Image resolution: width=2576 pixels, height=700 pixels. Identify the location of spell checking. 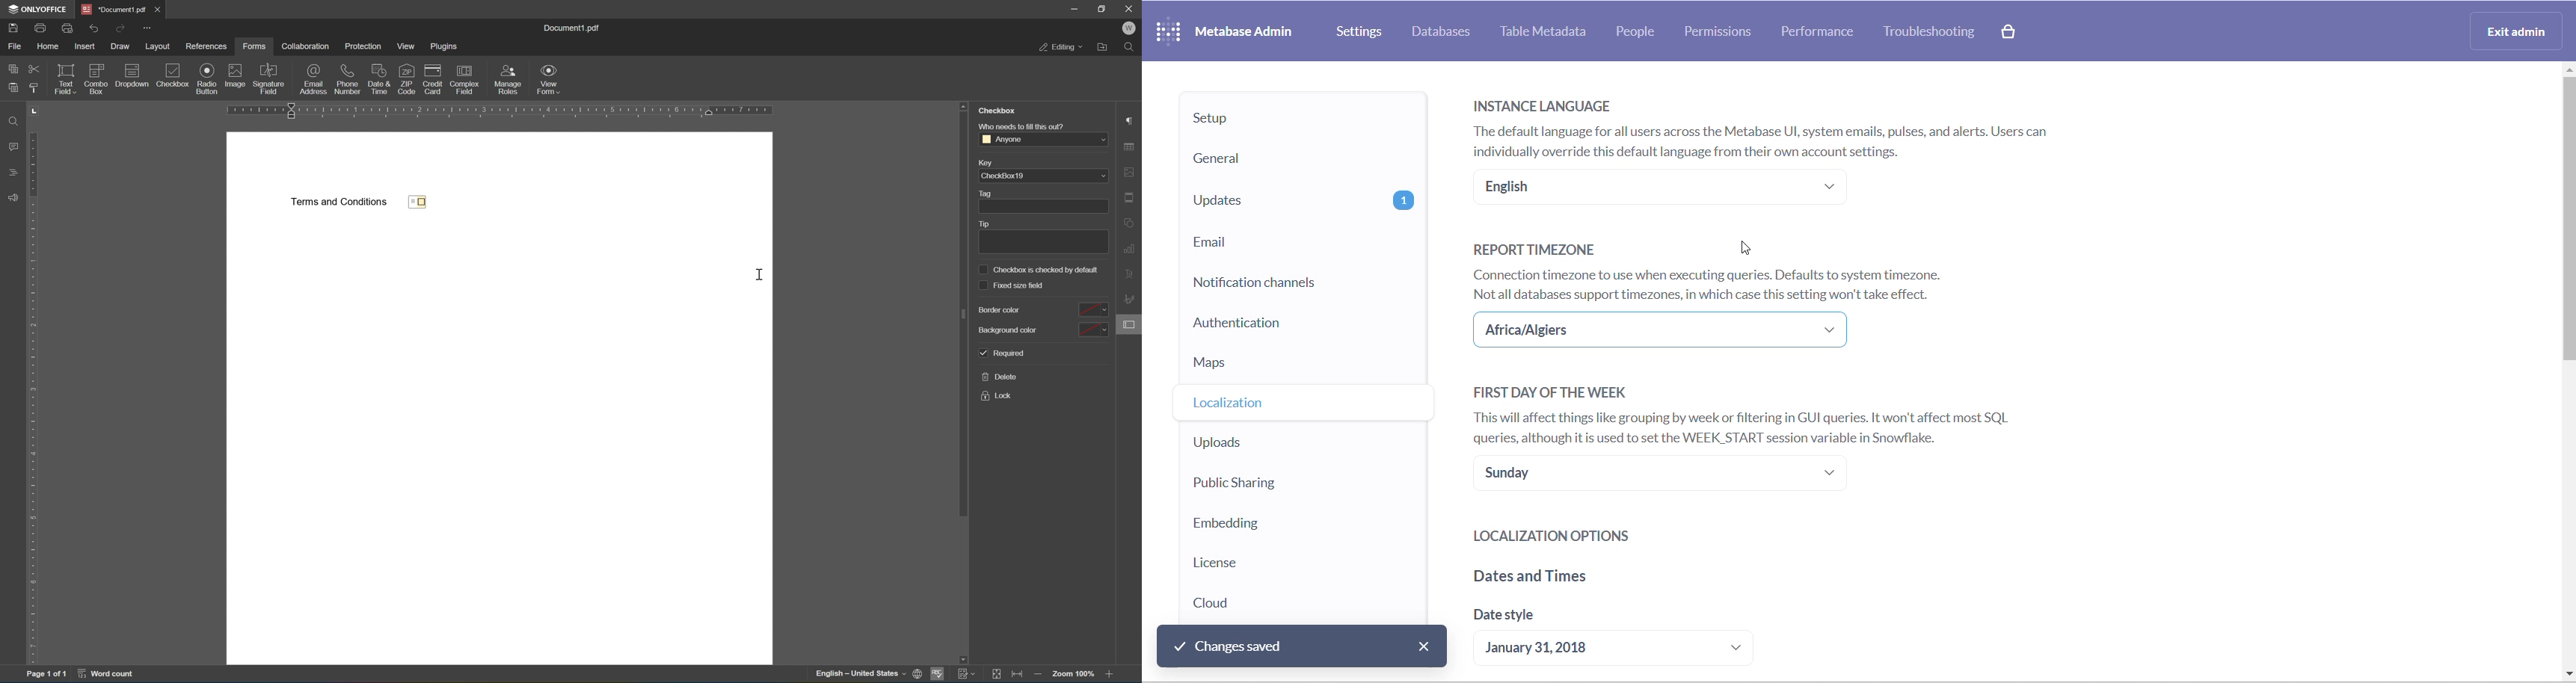
(939, 675).